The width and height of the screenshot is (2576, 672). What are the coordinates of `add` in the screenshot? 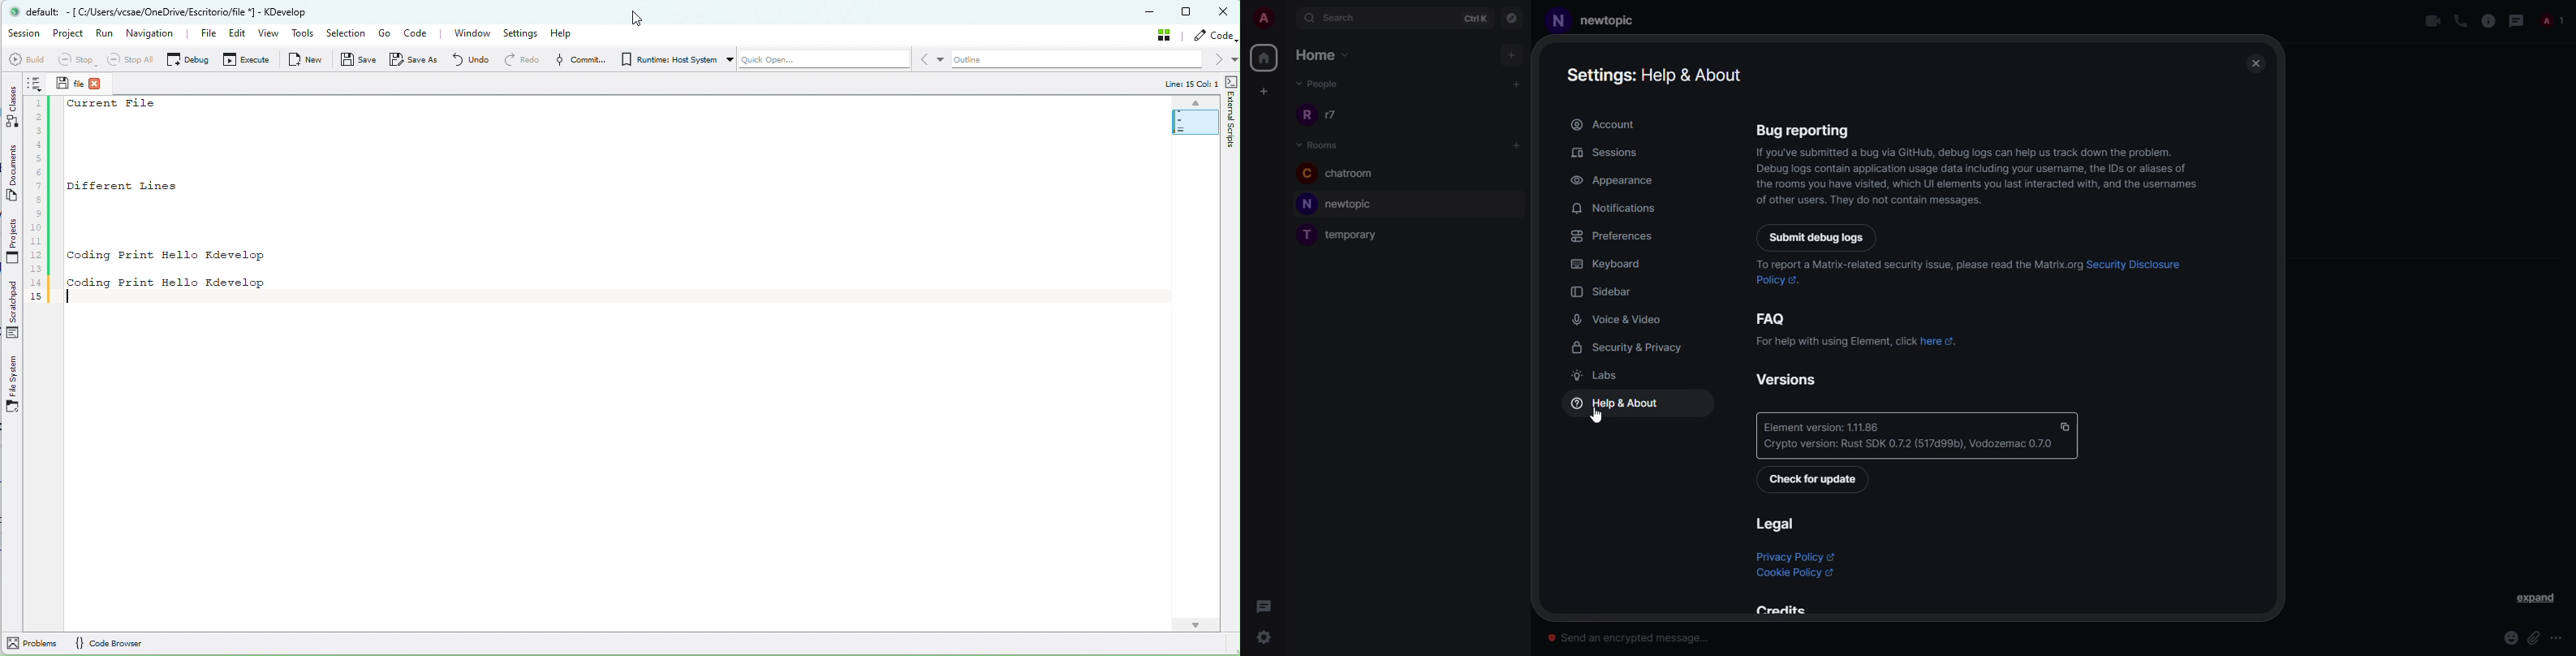 It's located at (1514, 145).